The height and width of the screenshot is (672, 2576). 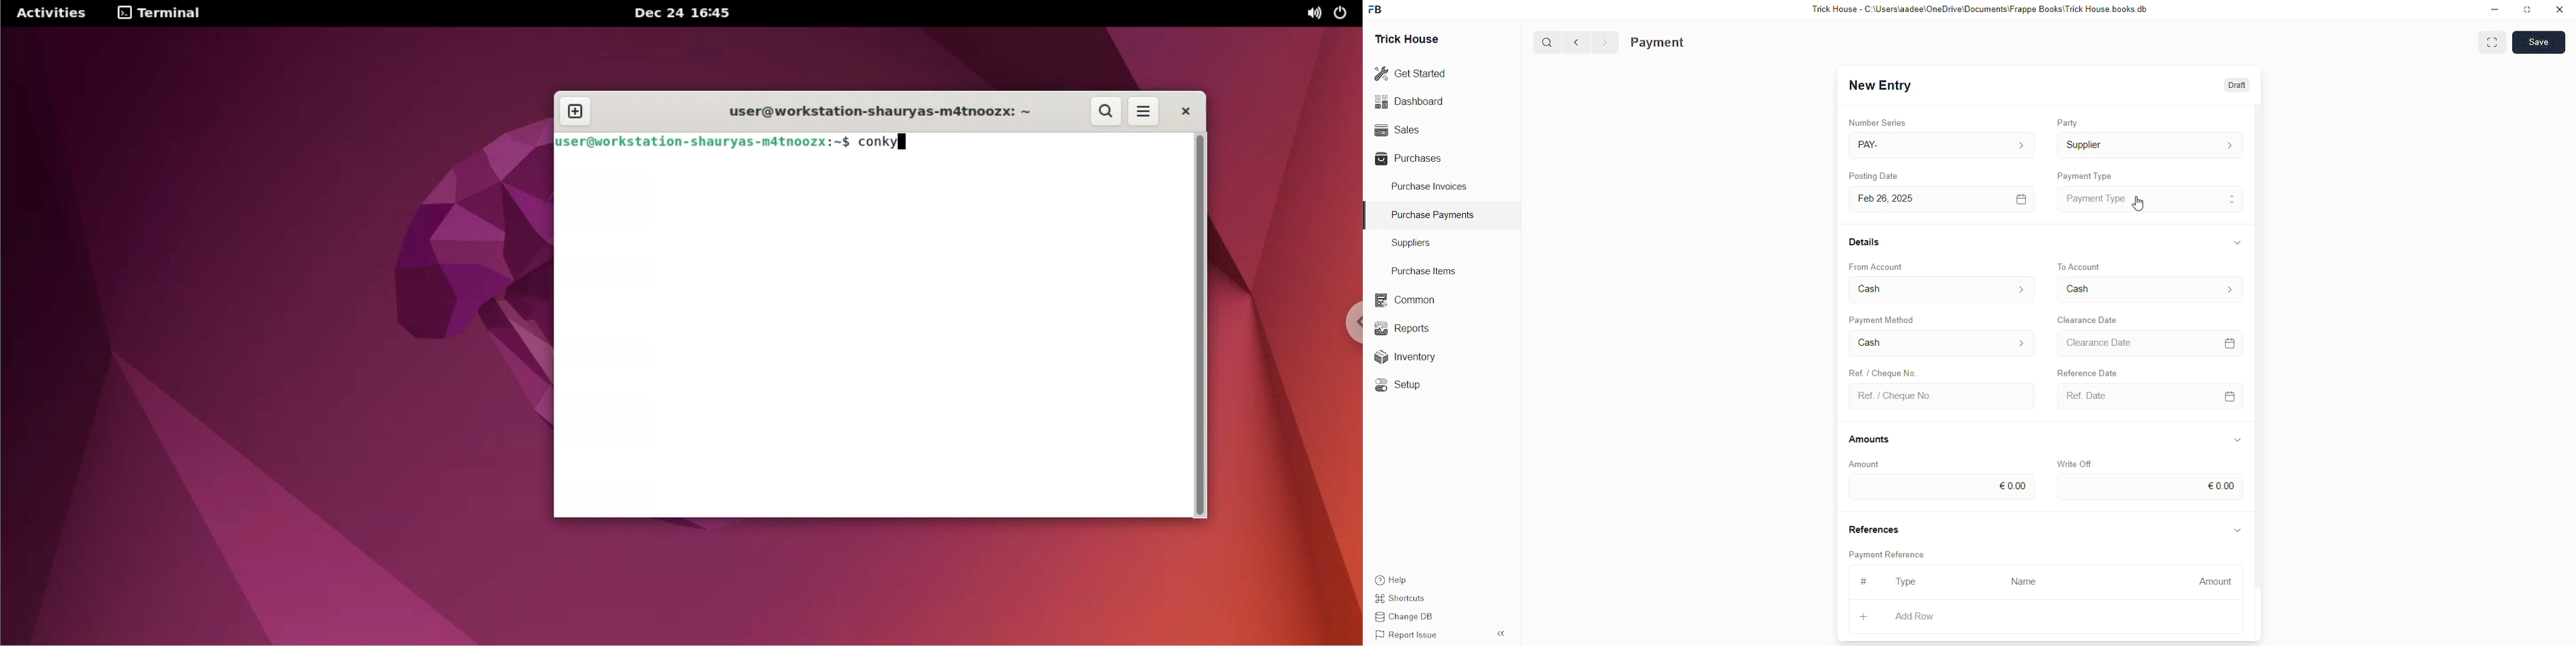 I want to click on Reports, so click(x=1403, y=327).